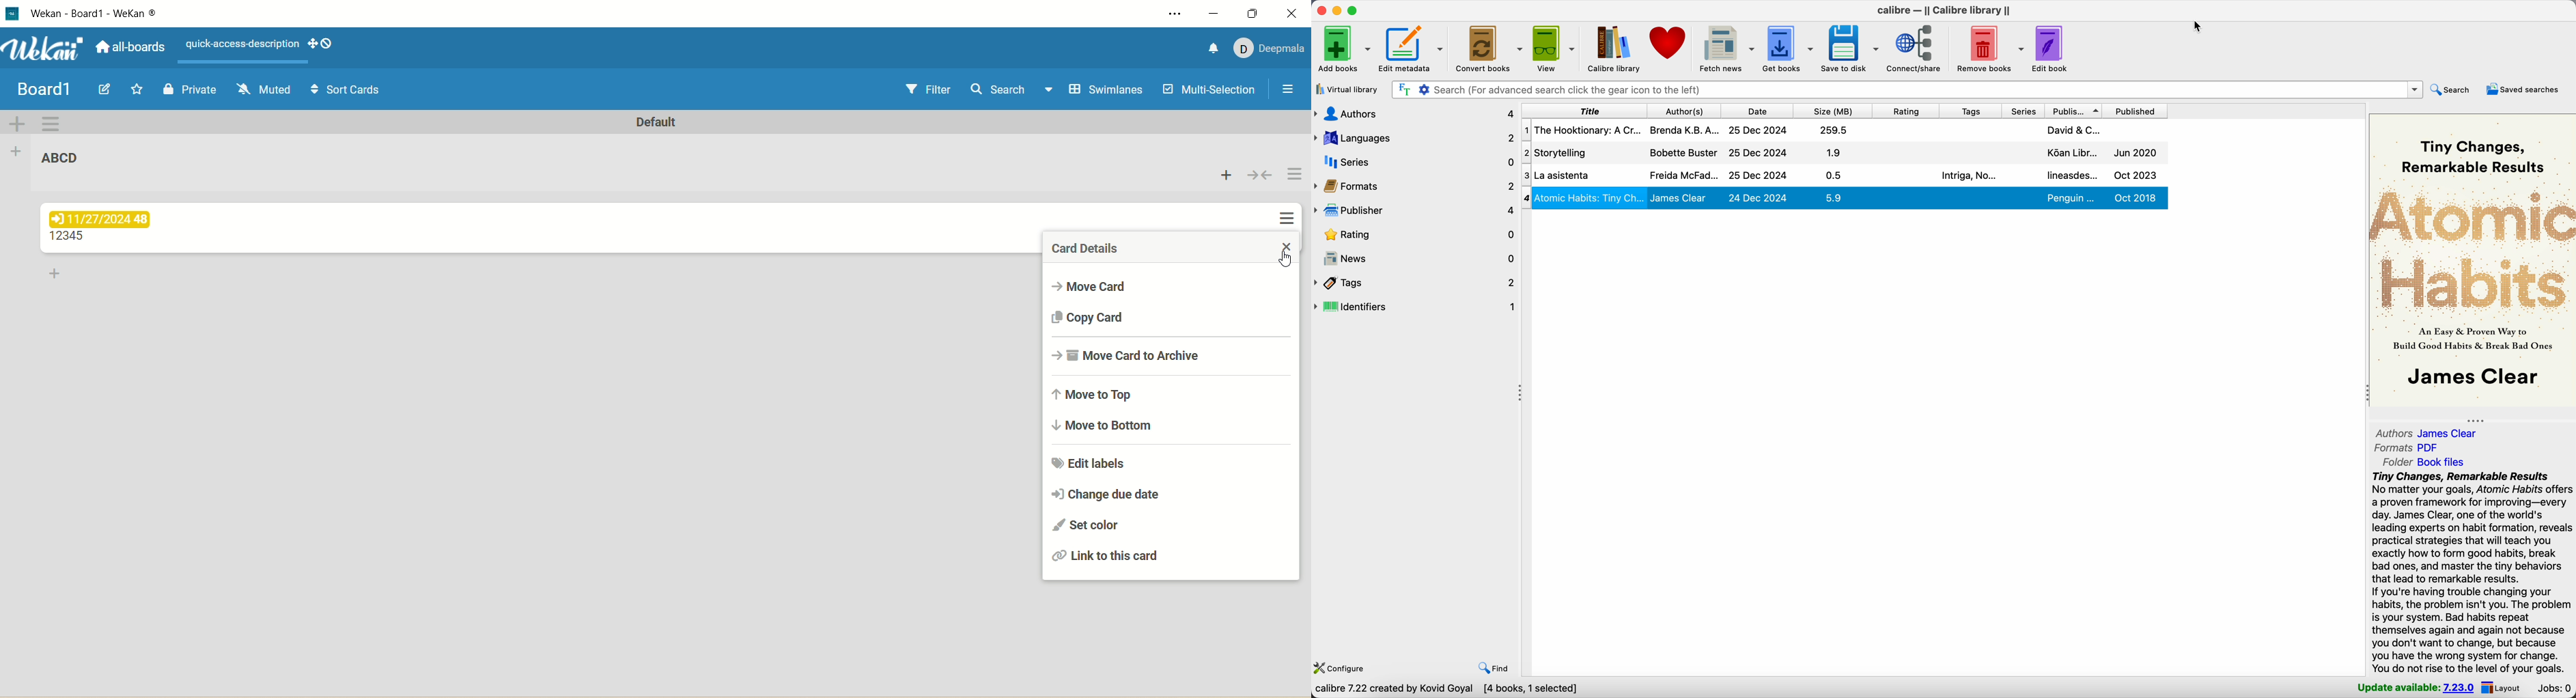 Image resolution: width=2576 pixels, height=700 pixels. Describe the element at coordinates (1416, 308) in the screenshot. I see `identifiers` at that location.